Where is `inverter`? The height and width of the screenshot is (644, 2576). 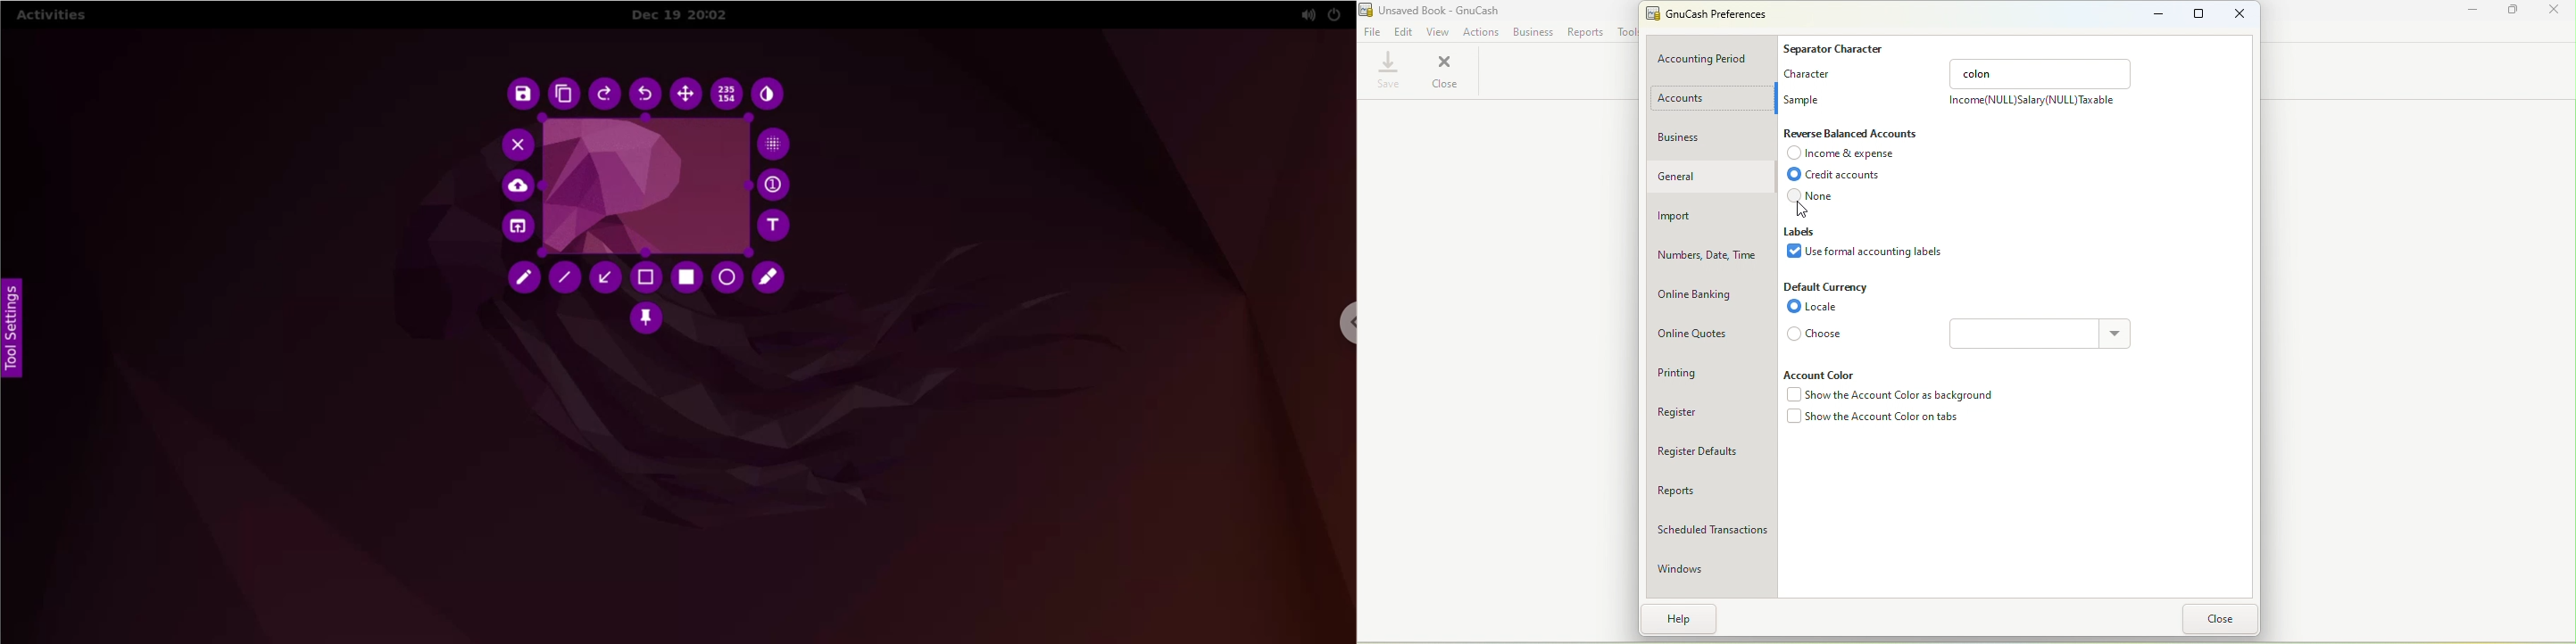 inverter is located at coordinates (769, 95).